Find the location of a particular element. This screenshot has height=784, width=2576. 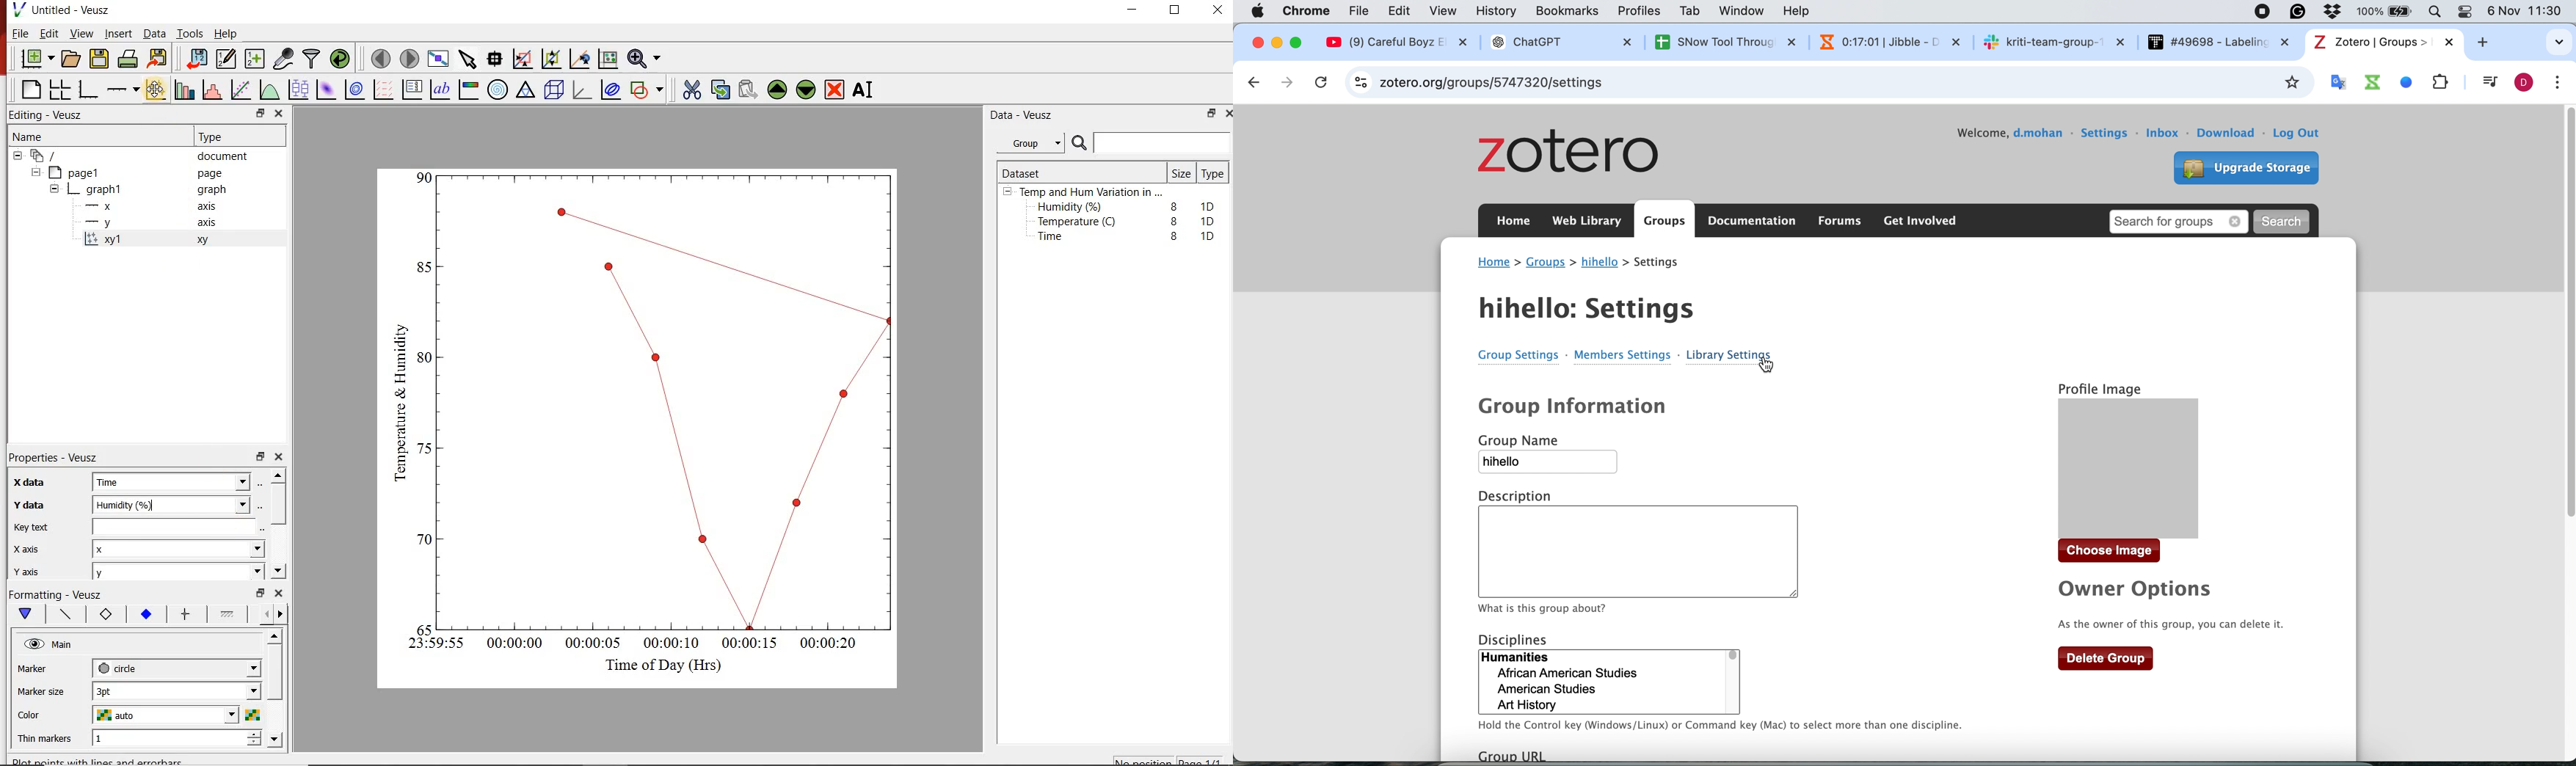

customise is located at coordinates (2562, 83).